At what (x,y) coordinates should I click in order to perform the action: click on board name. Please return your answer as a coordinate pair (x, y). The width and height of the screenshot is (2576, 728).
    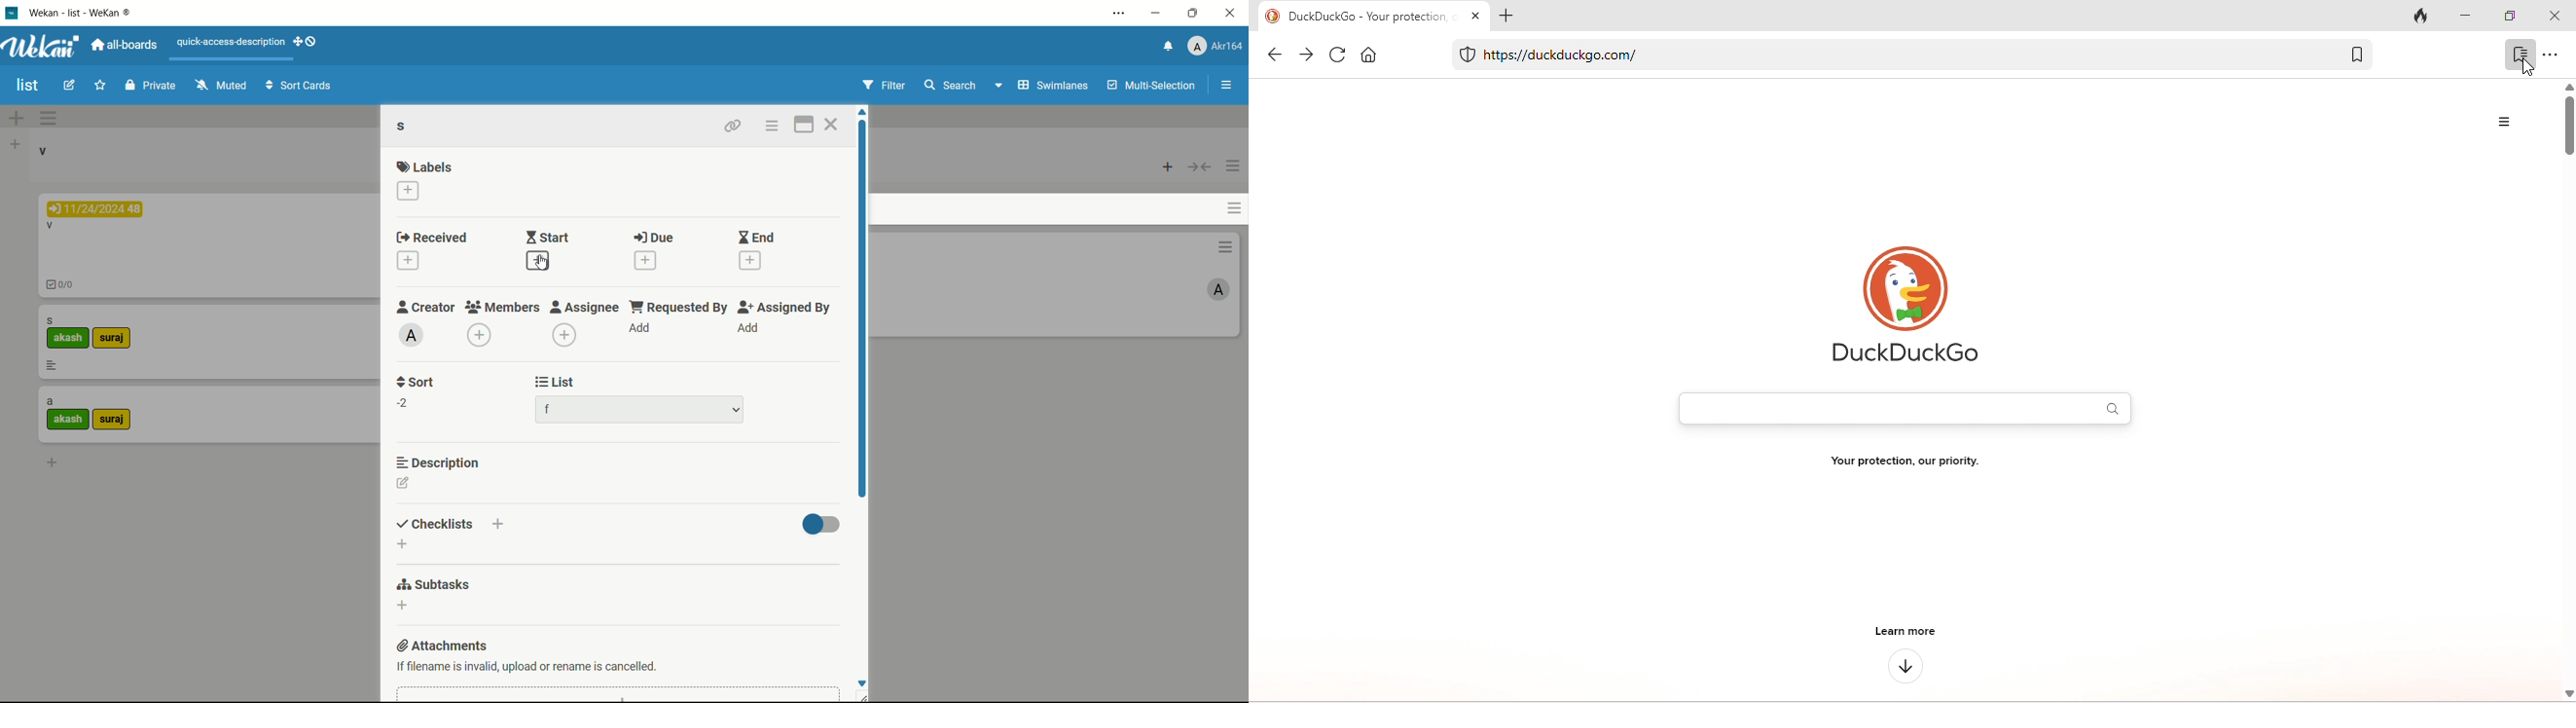
    Looking at the image, I should click on (28, 86).